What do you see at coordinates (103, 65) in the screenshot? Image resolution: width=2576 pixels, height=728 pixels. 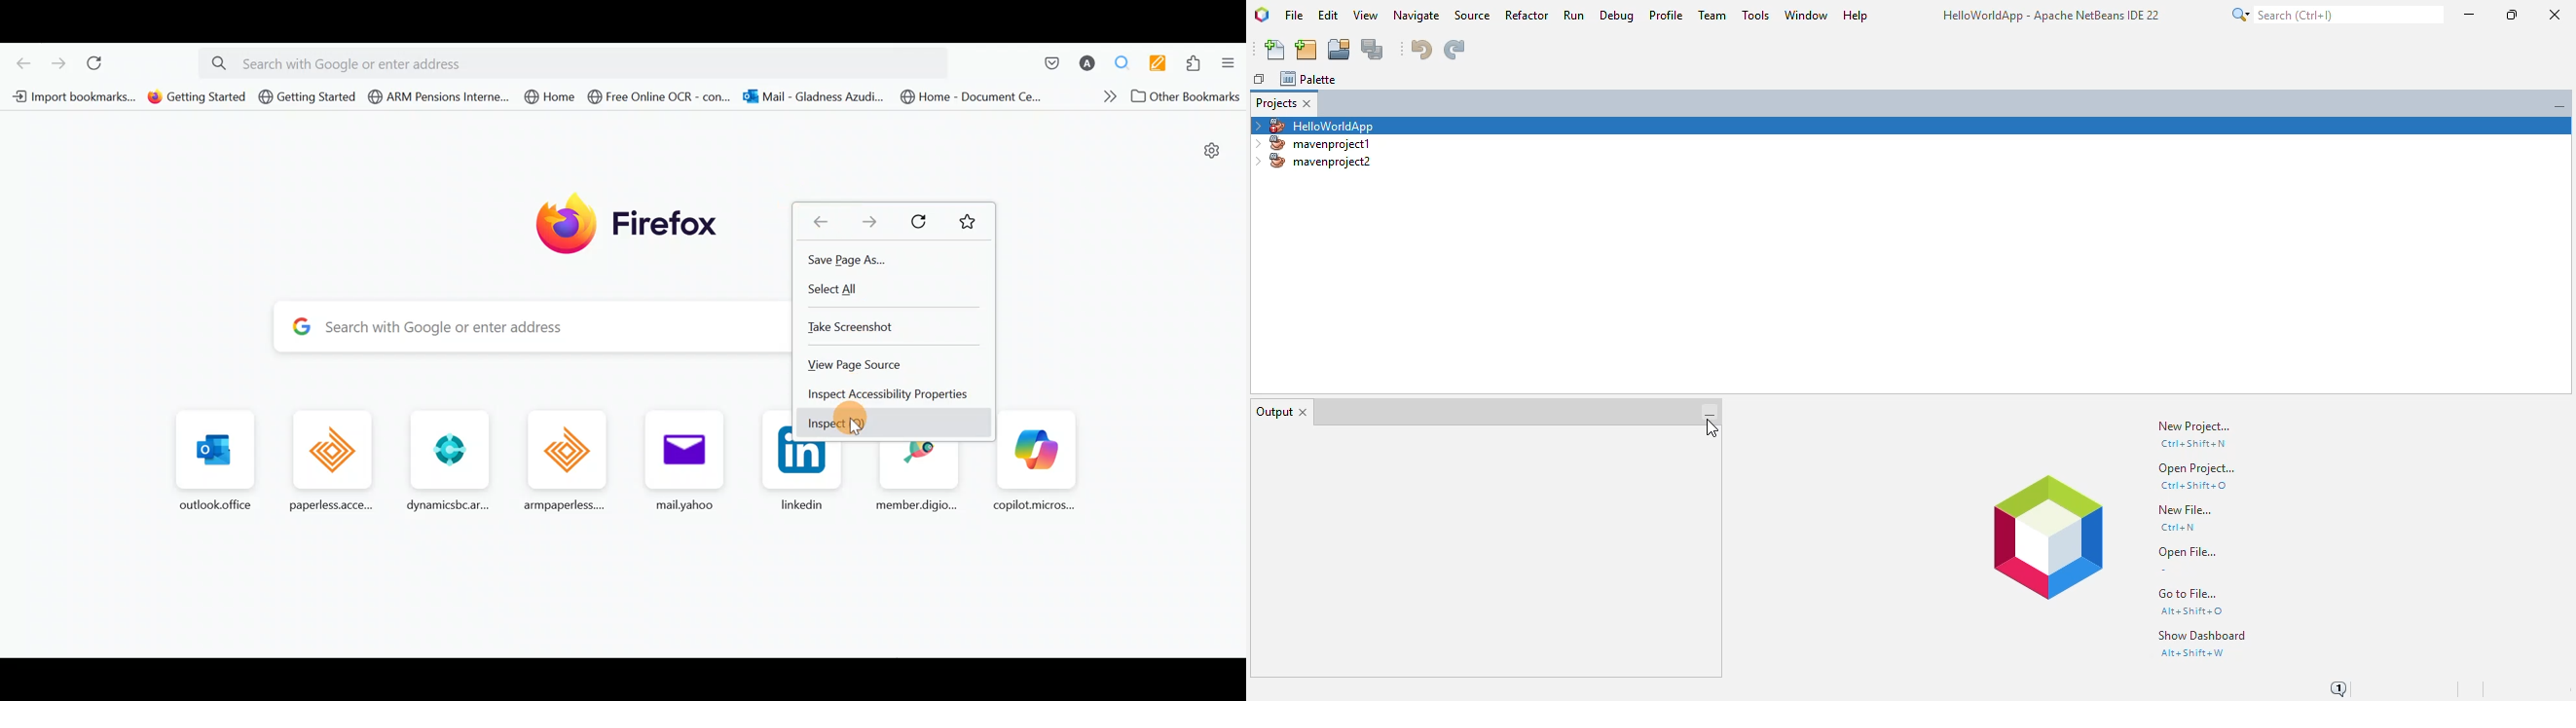 I see `Reload current page` at bounding box center [103, 65].